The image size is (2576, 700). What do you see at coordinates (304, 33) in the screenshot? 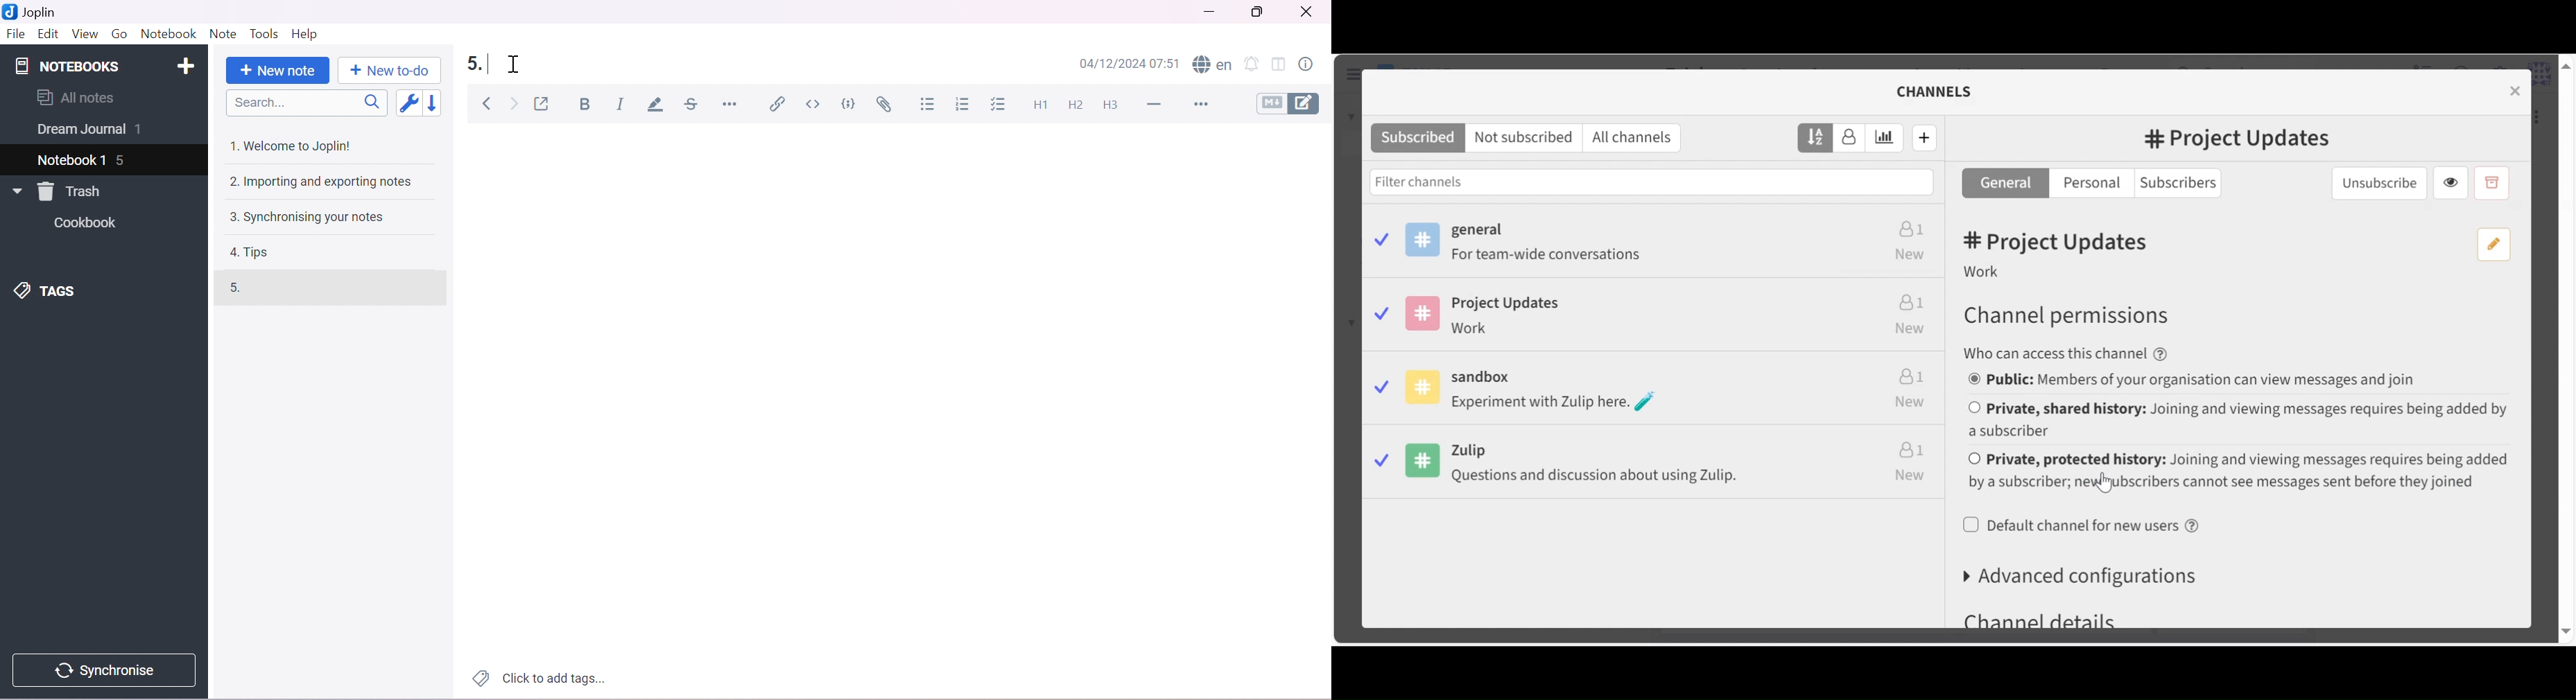
I see `Help` at bounding box center [304, 33].